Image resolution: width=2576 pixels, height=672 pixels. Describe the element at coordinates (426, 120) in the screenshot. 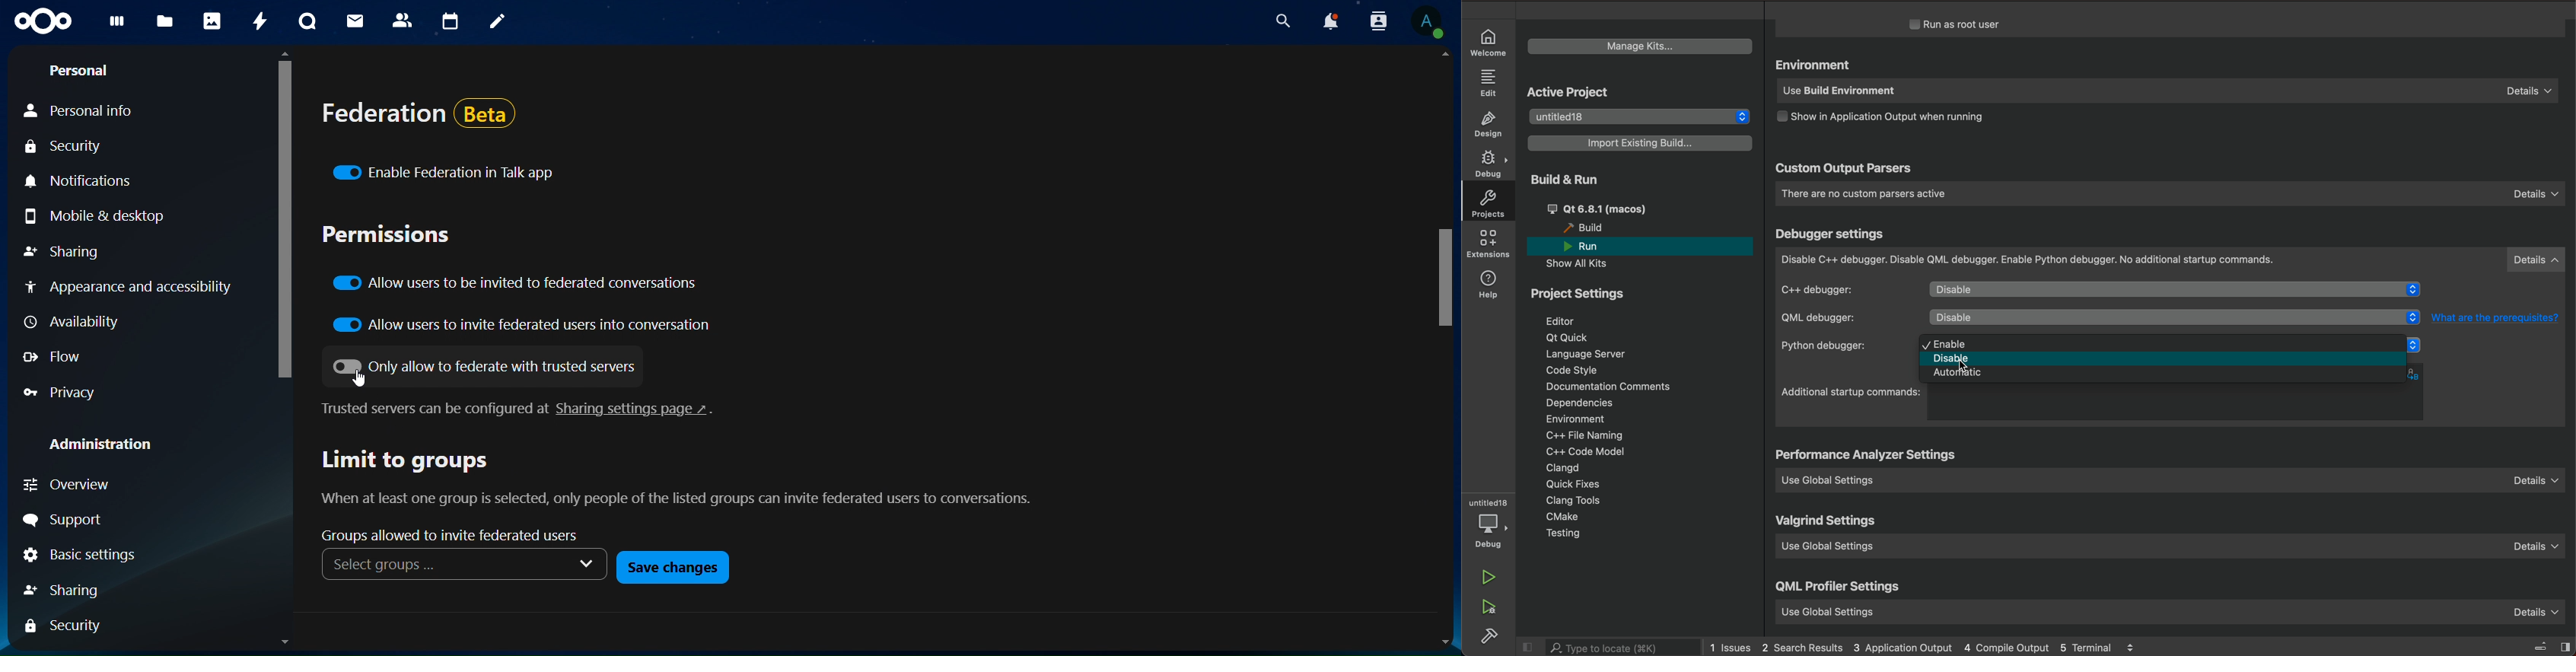

I see `federation` at that location.